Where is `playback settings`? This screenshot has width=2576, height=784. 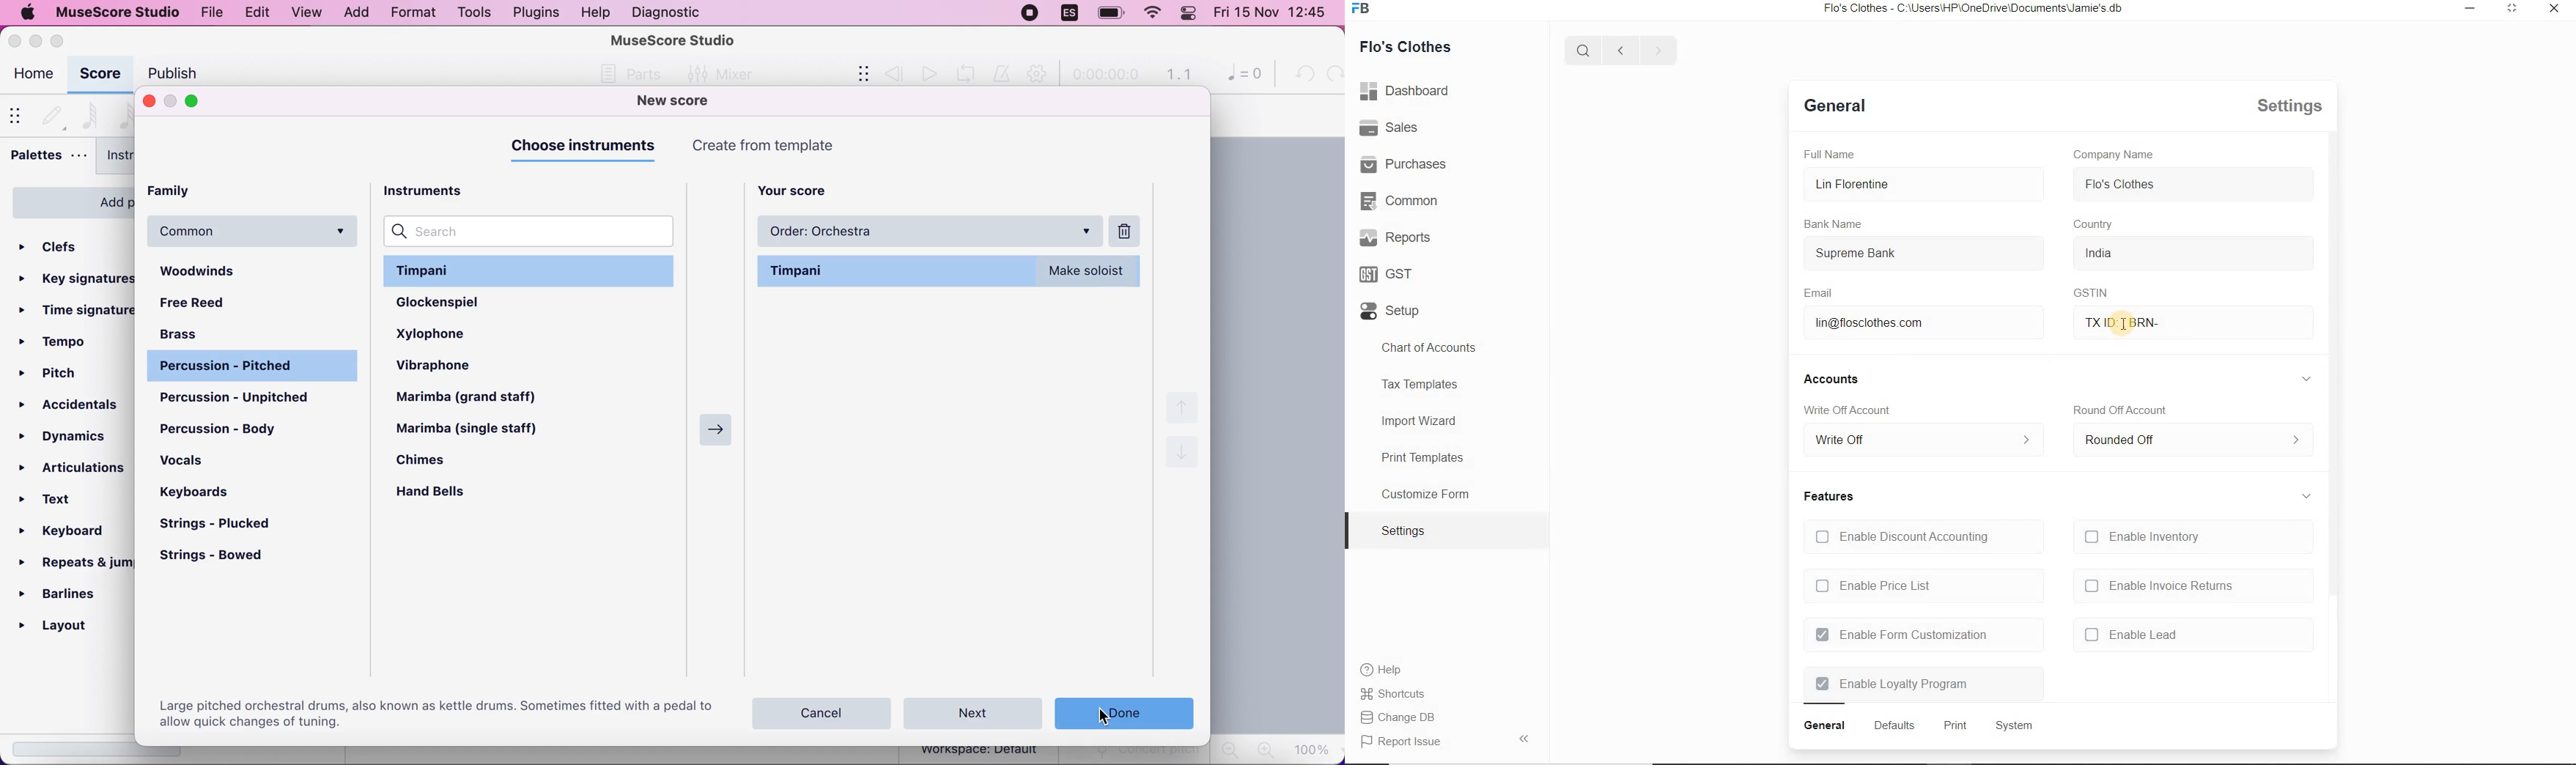 playback settings is located at coordinates (1040, 75).